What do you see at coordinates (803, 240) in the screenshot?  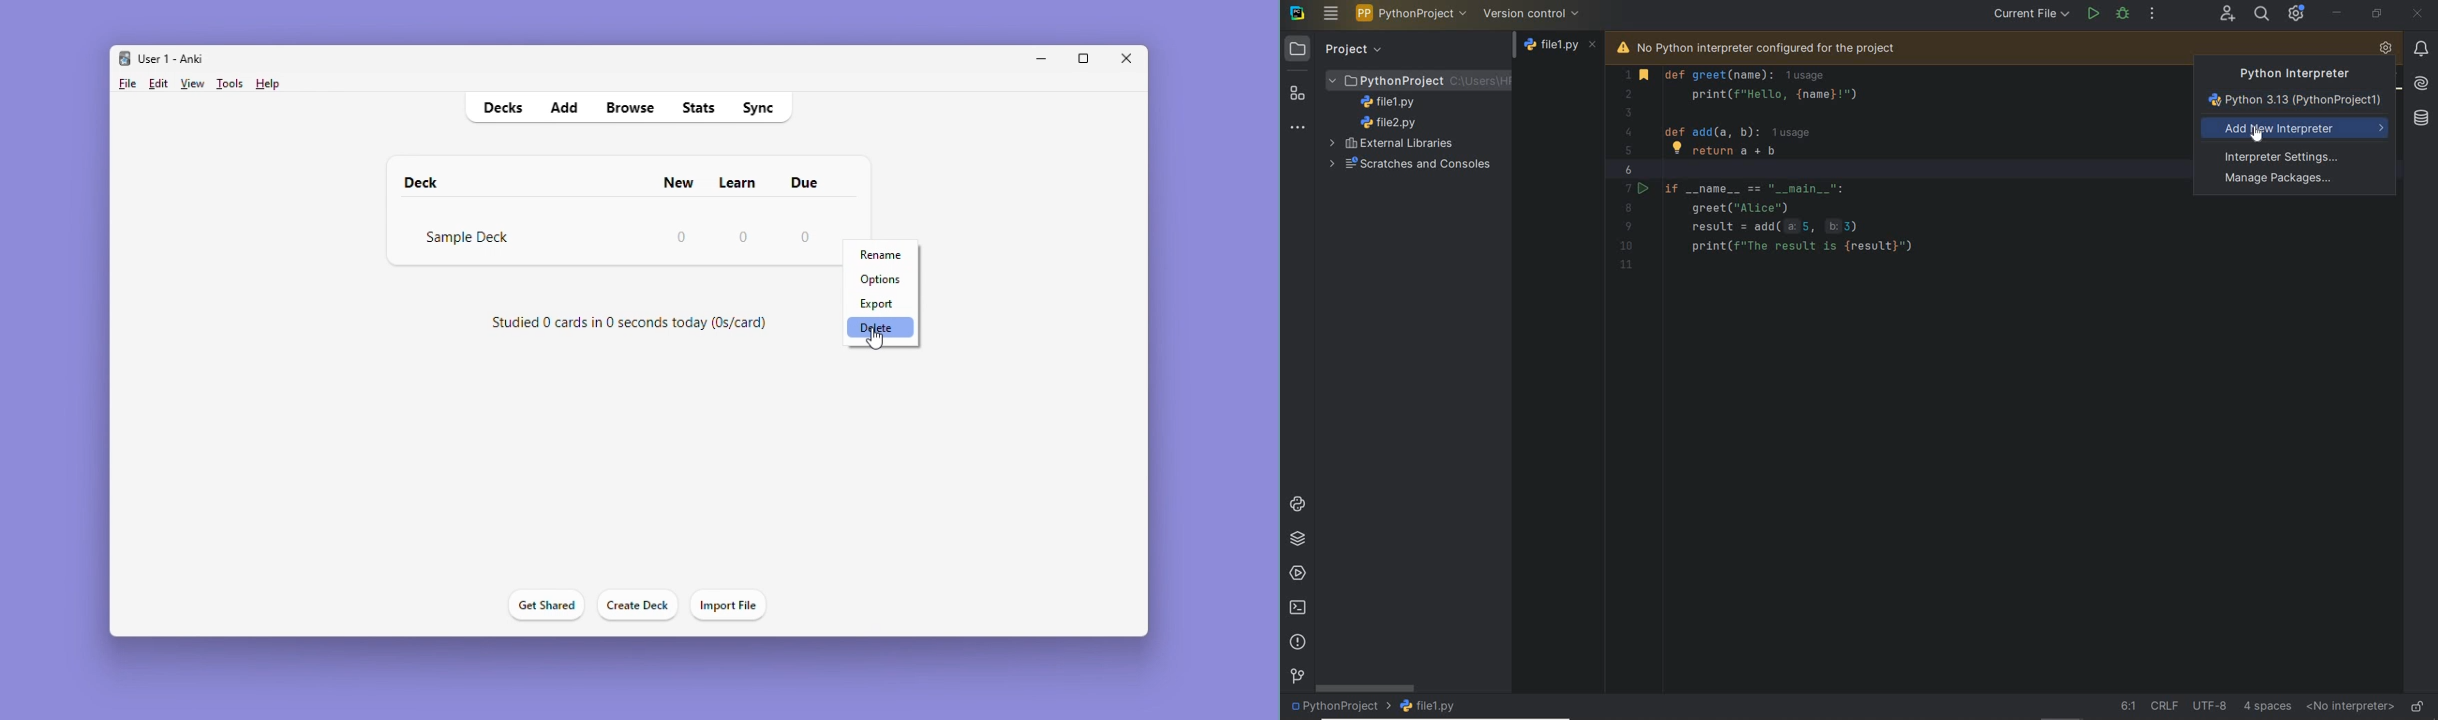 I see `0` at bounding box center [803, 240].